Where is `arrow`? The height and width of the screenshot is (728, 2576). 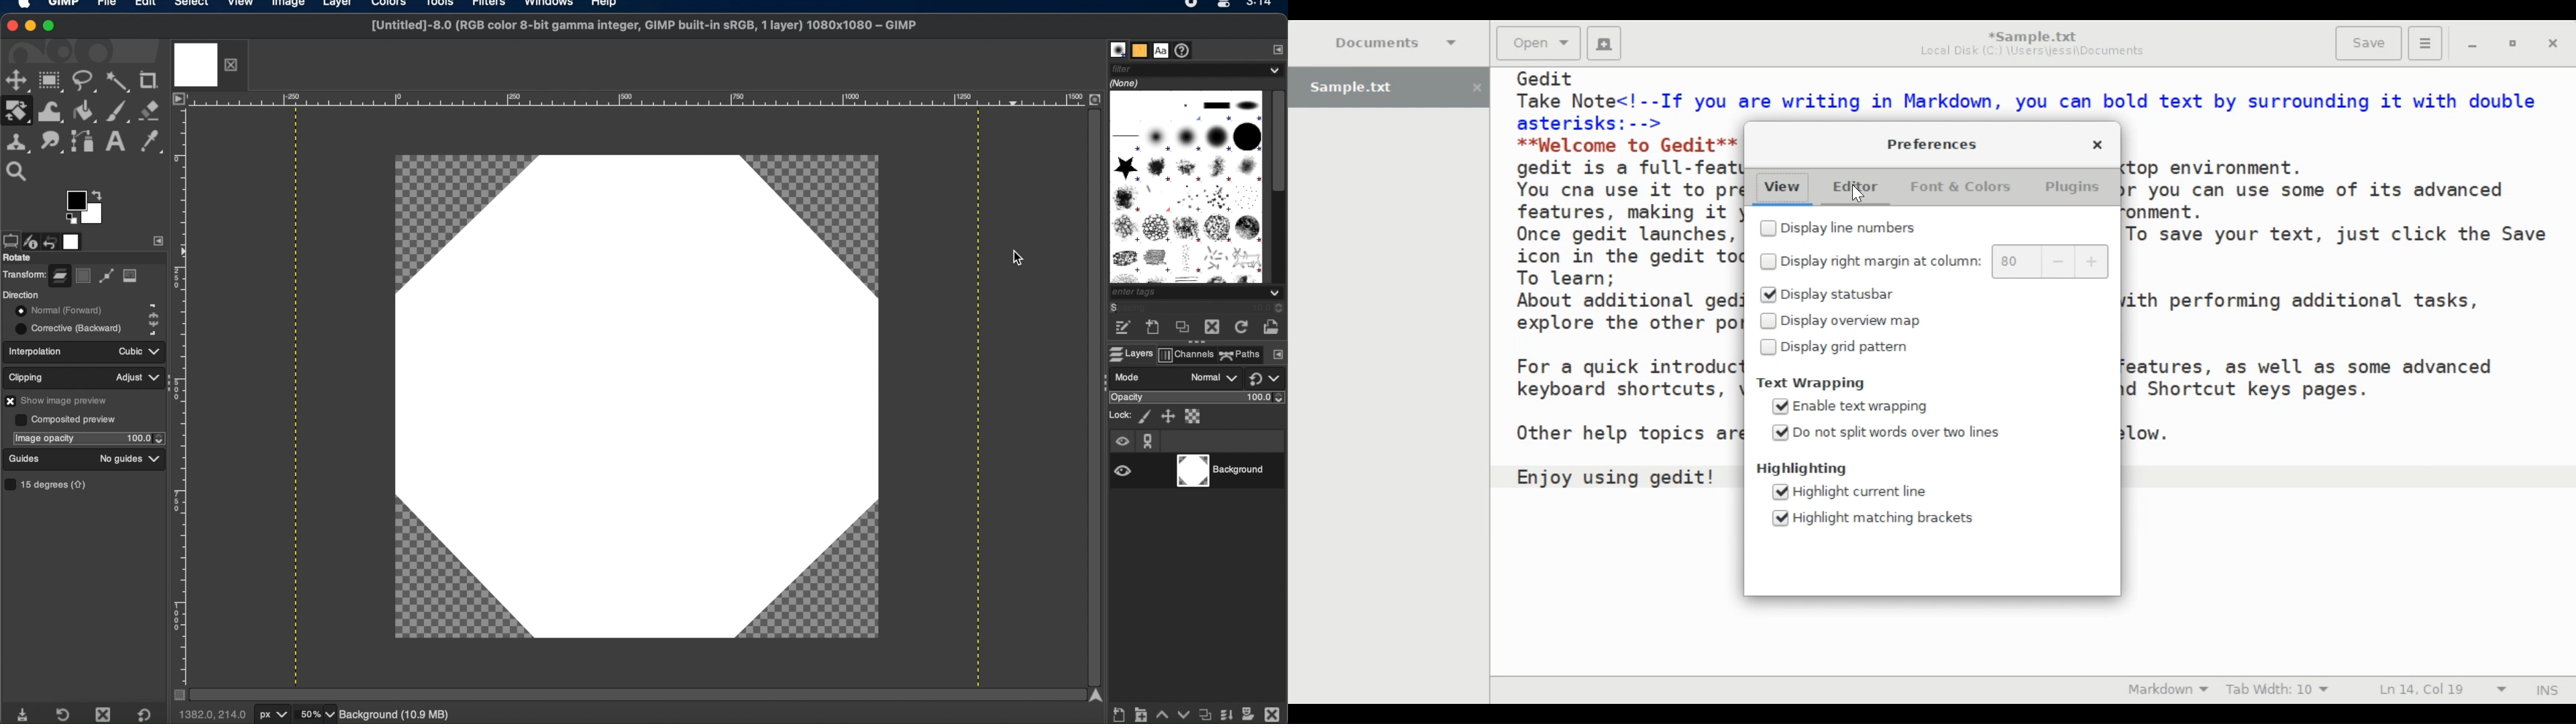 arrow is located at coordinates (99, 192).